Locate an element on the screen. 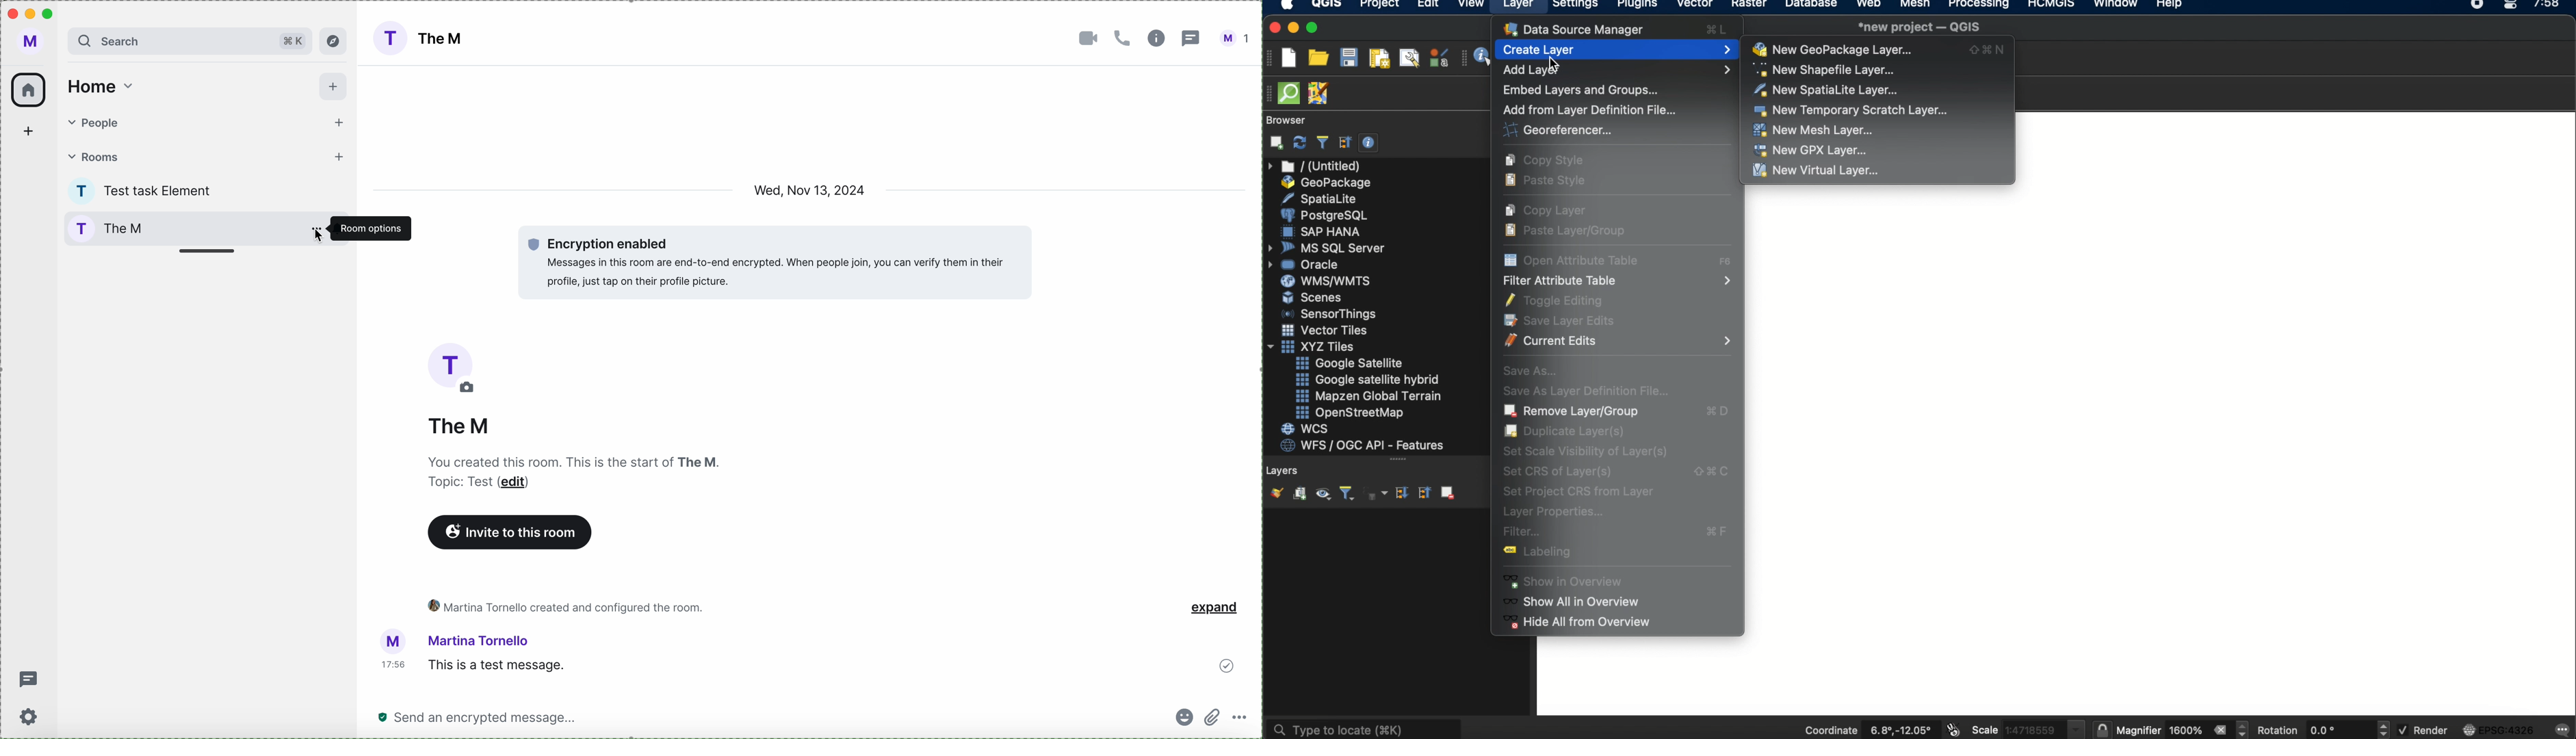  cursor is located at coordinates (320, 238).